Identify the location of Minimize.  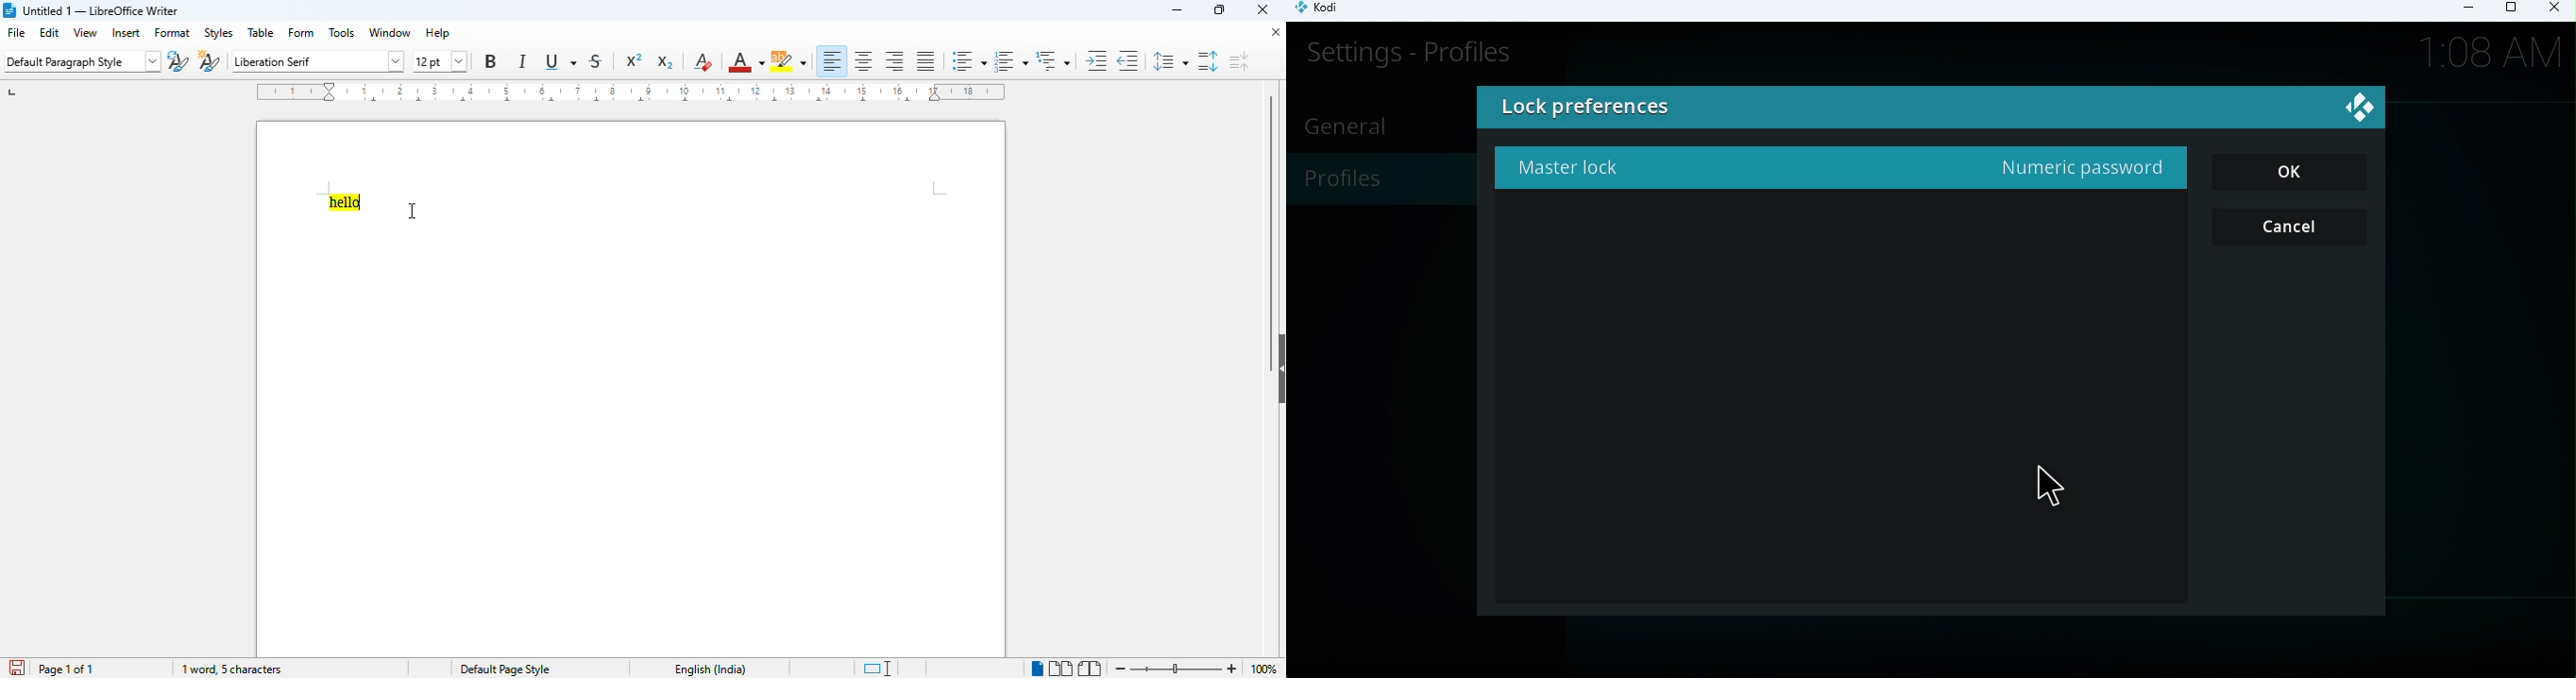
(2462, 10).